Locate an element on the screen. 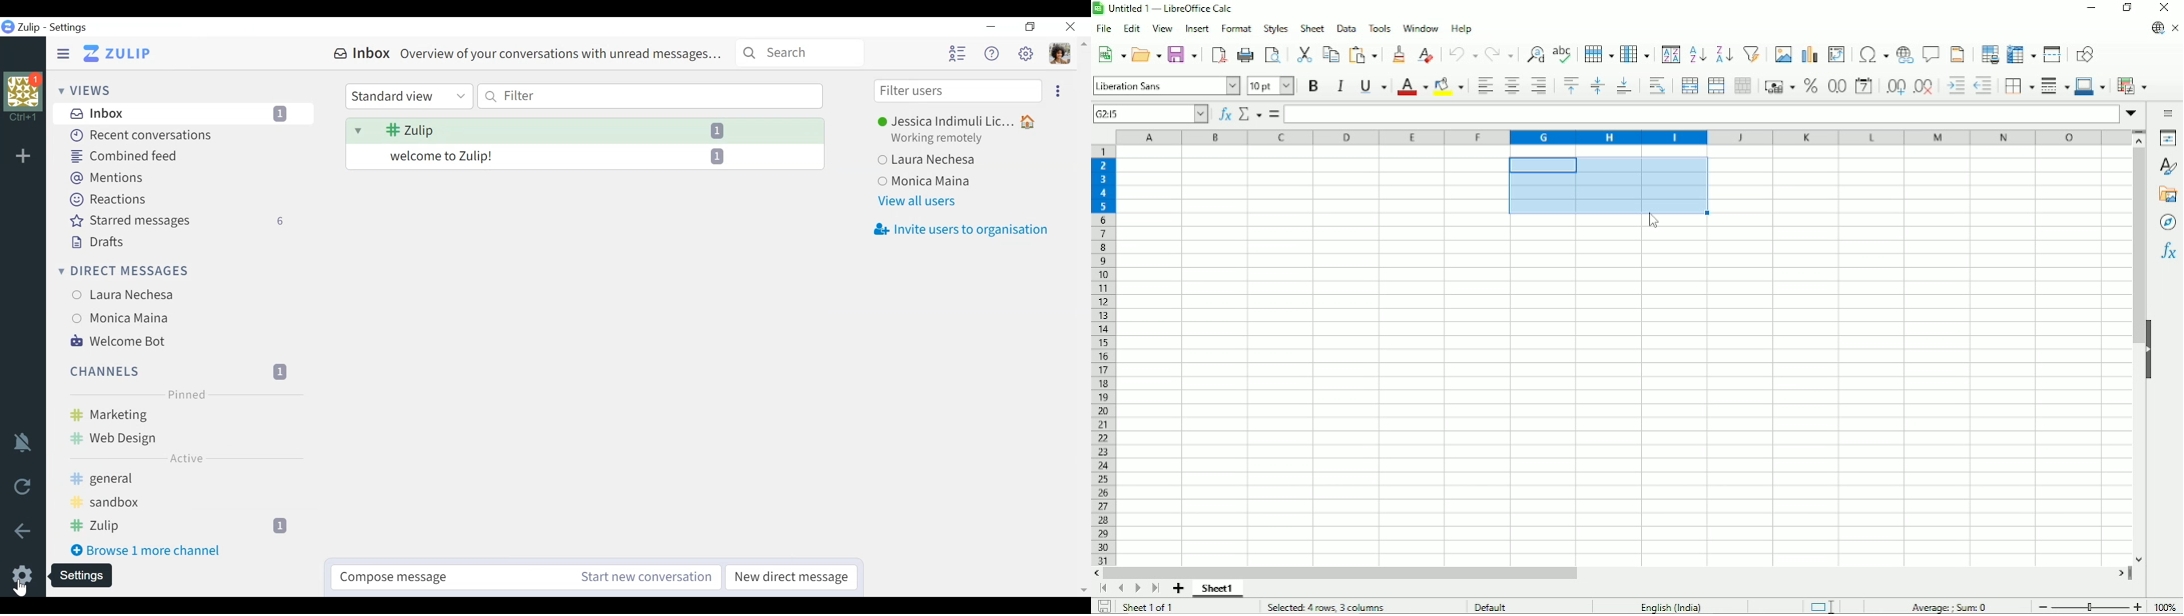 The image size is (2184, 616). Navigator is located at coordinates (2167, 223).